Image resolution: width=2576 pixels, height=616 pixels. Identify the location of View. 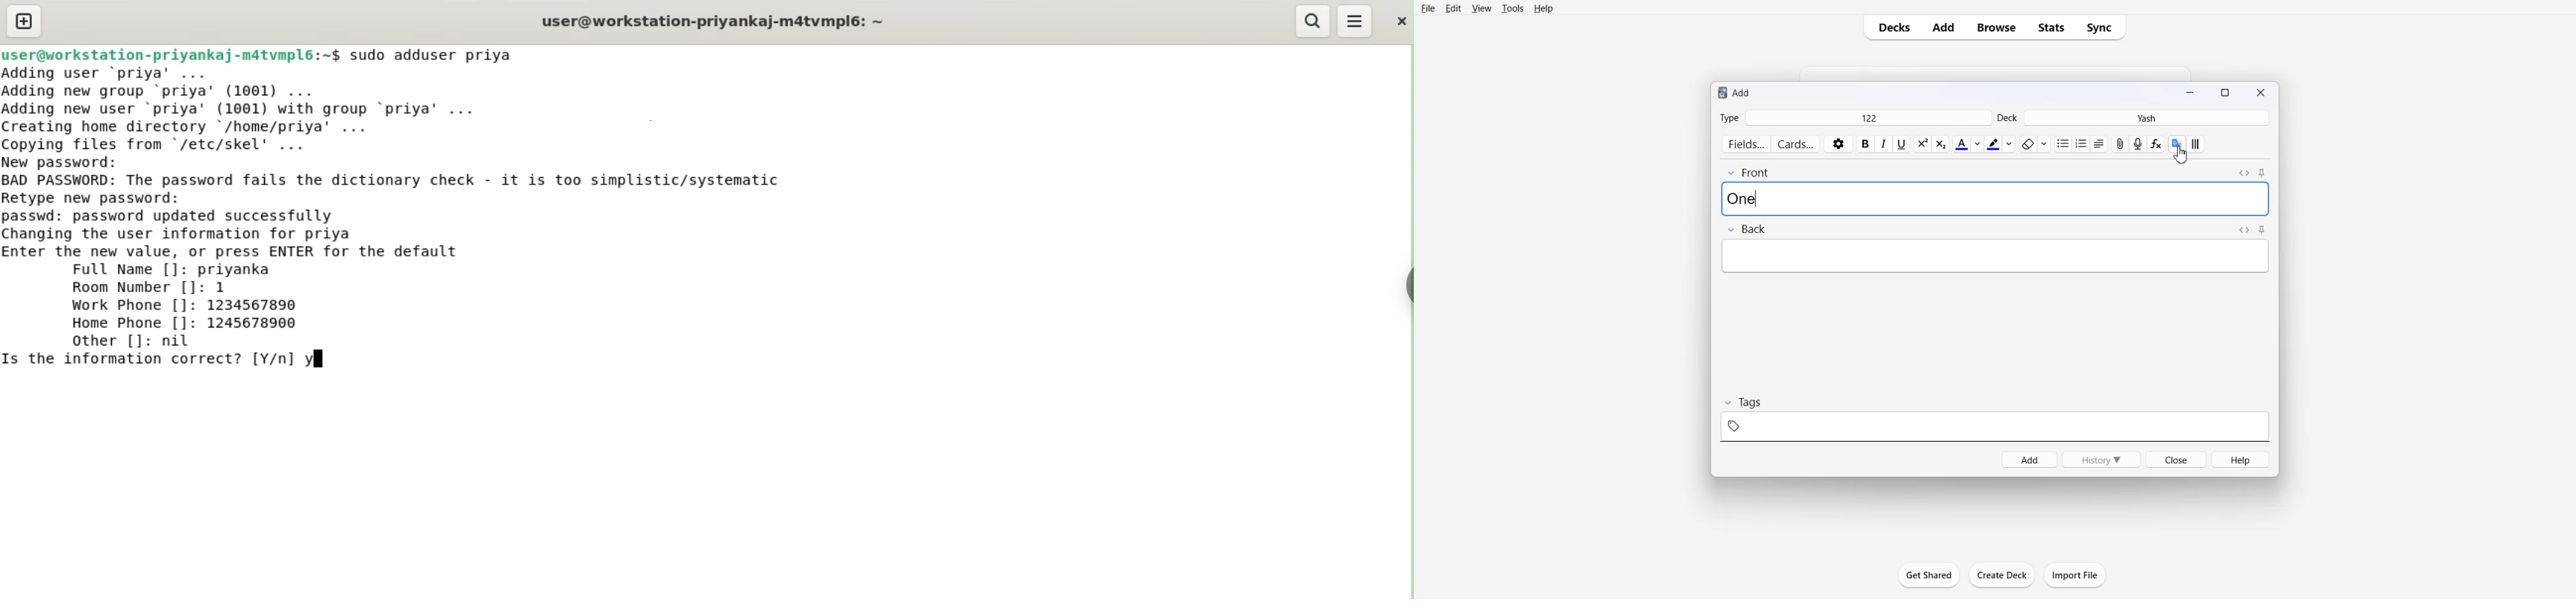
(1480, 8).